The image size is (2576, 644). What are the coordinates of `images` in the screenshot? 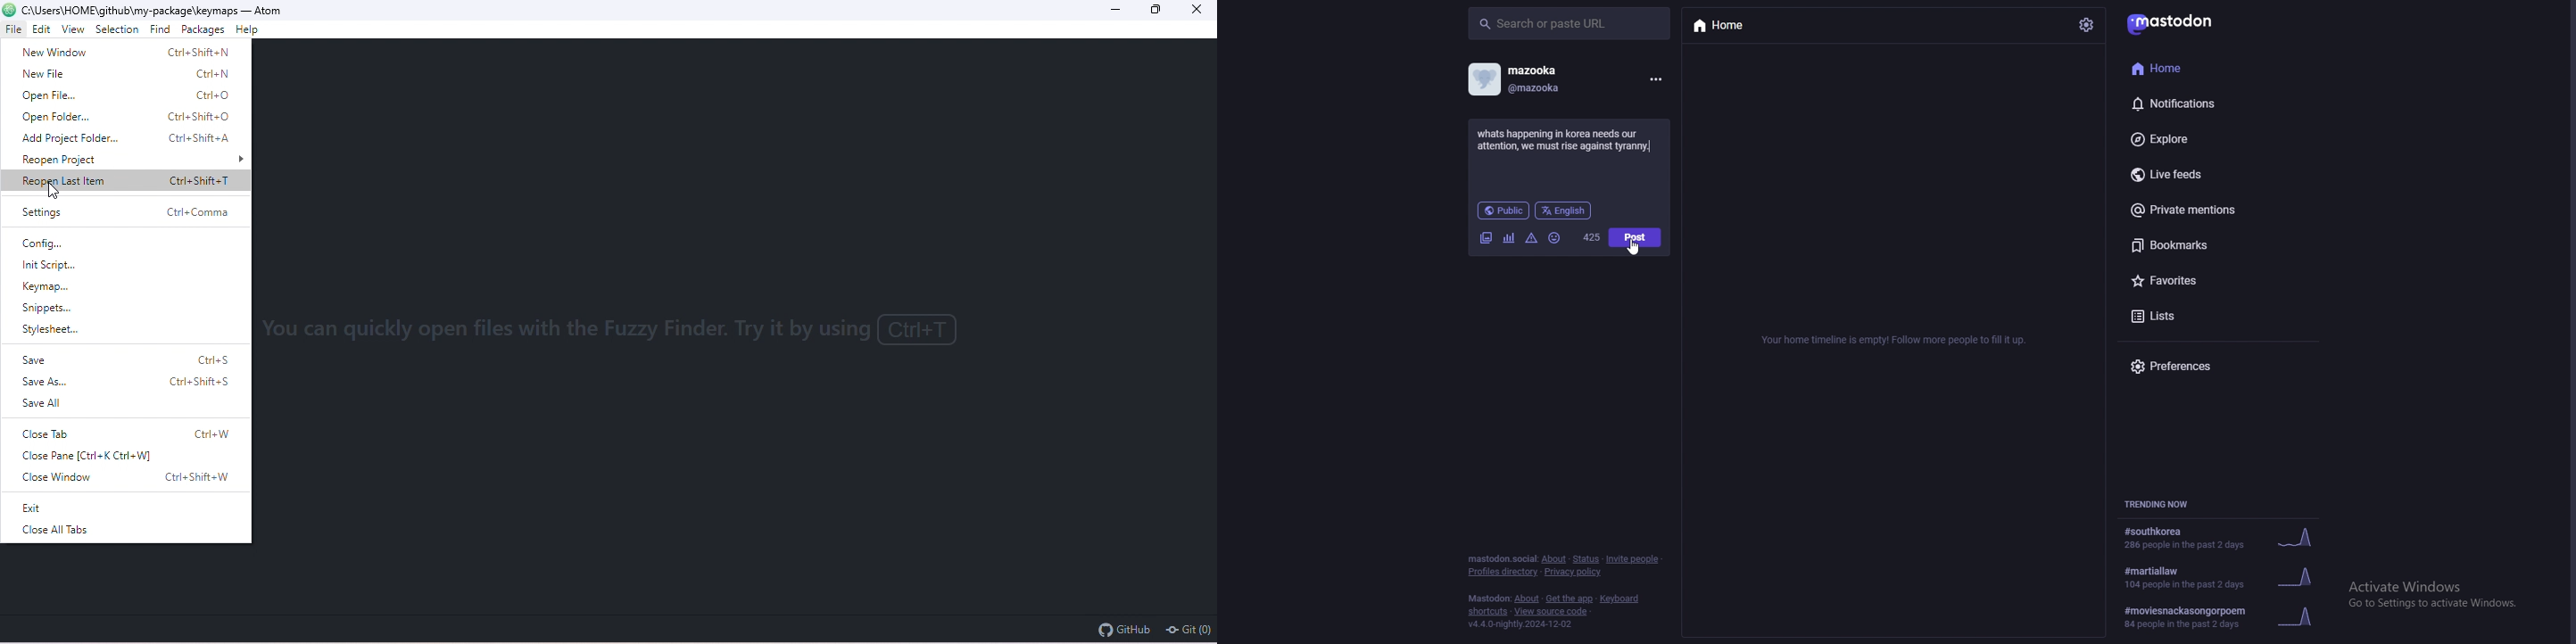 It's located at (1487, 238).